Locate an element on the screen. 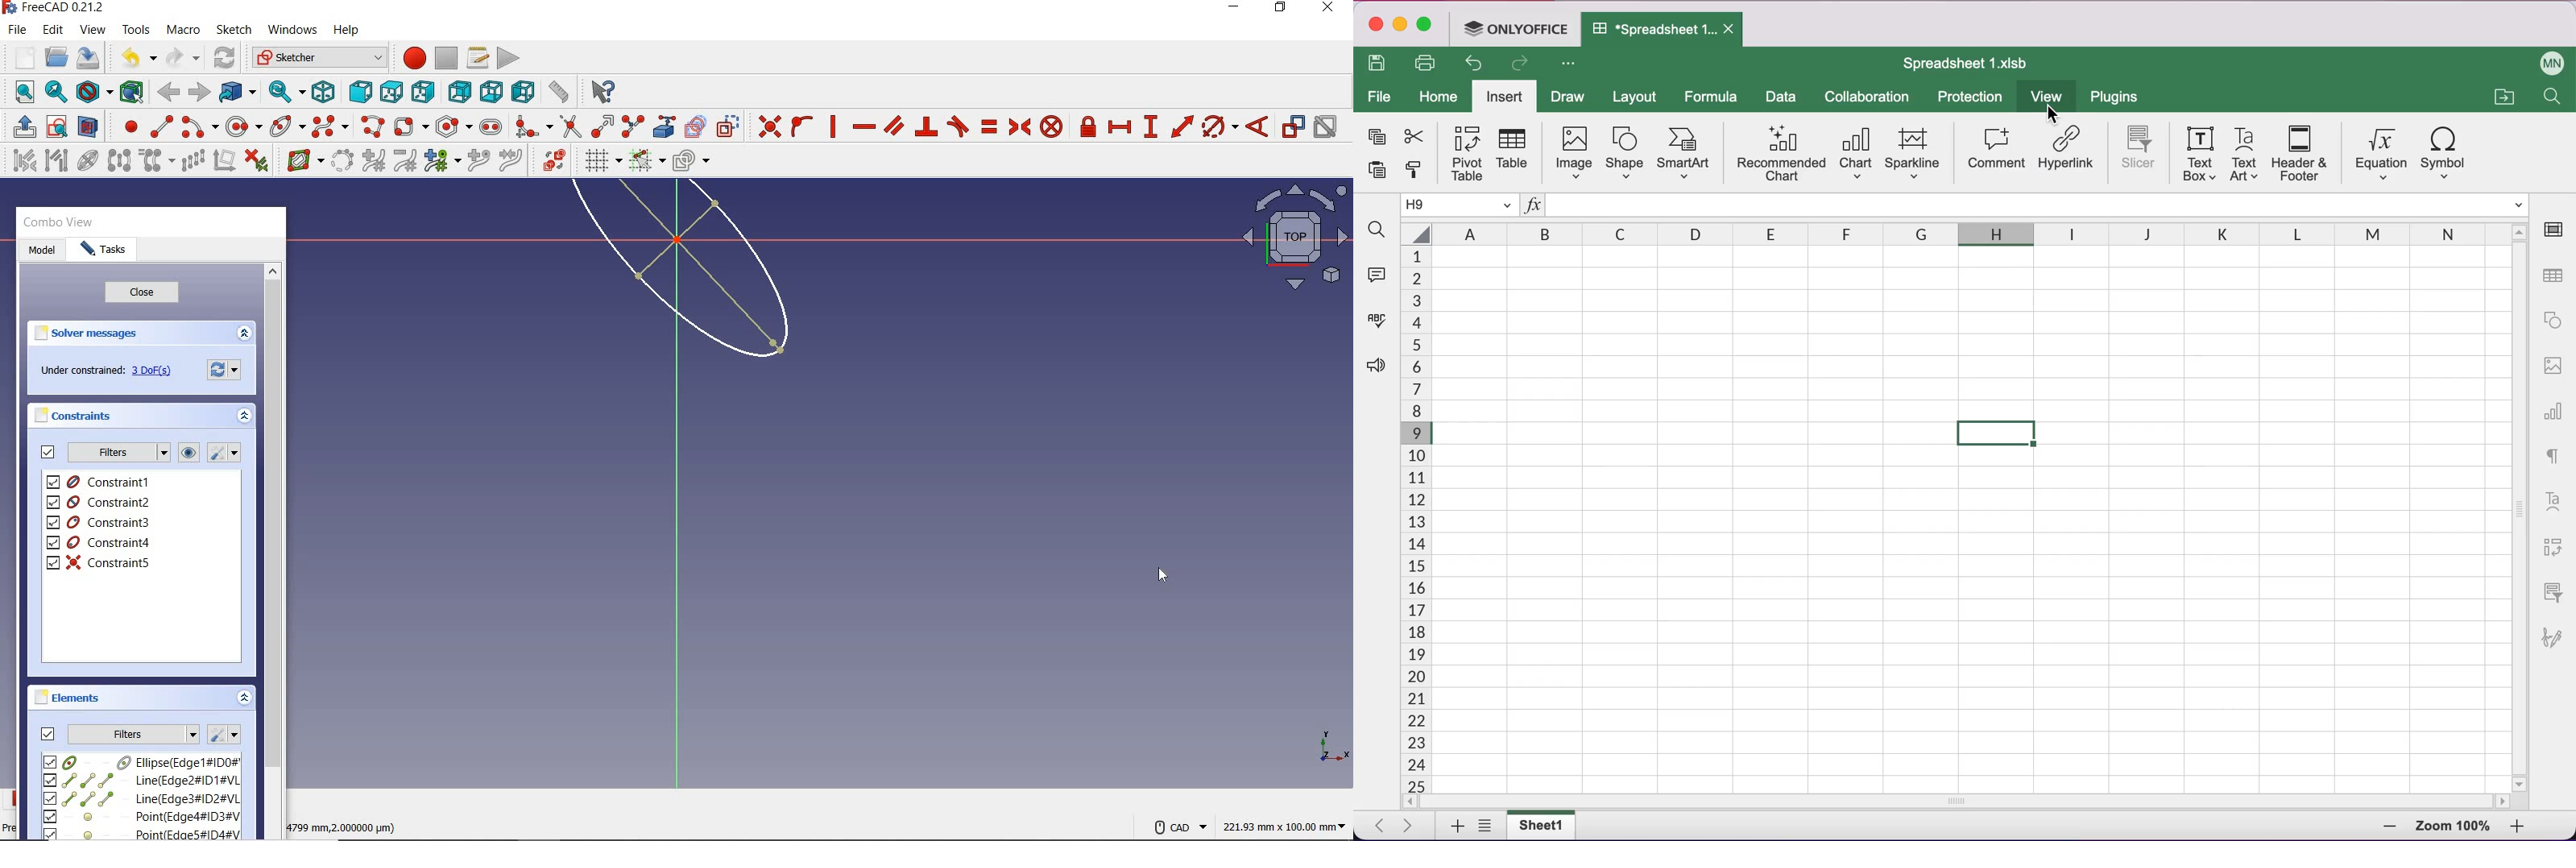 This screenshot has height=868, width=2576. create B-Spline is located at coordinates (329, 126).